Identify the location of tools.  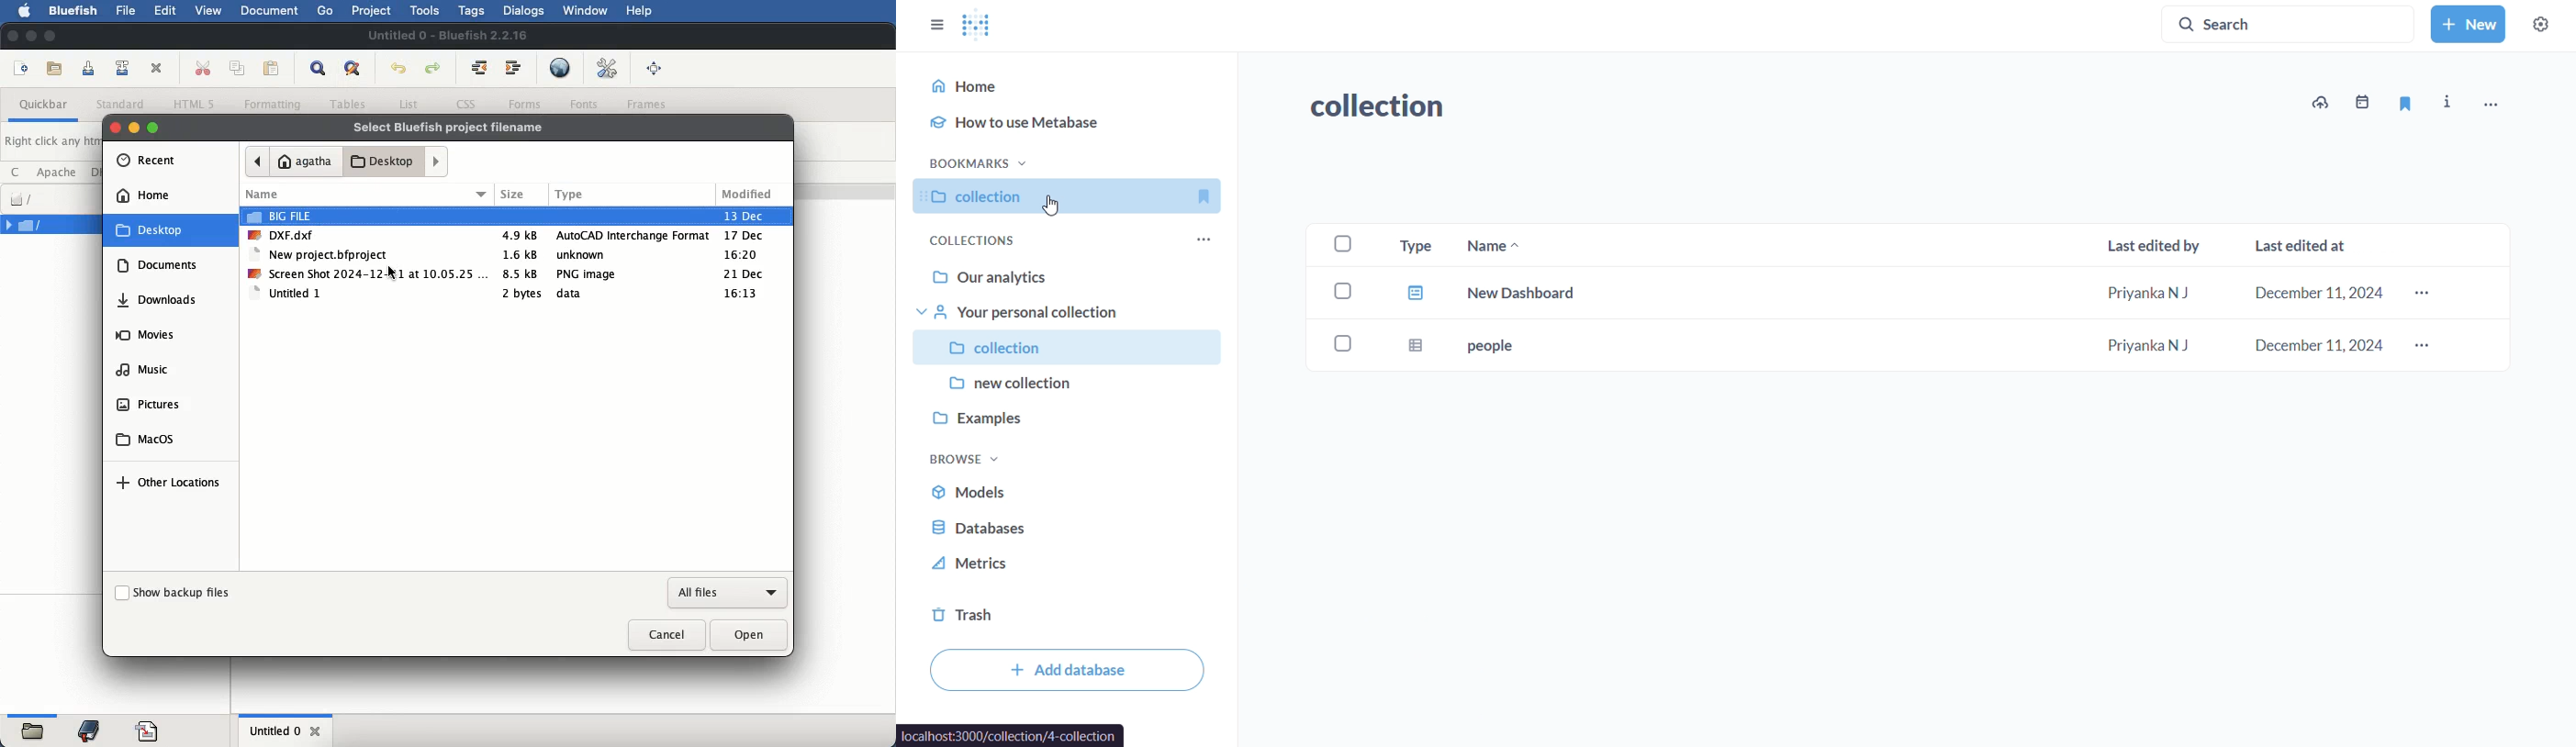
(427, 10).